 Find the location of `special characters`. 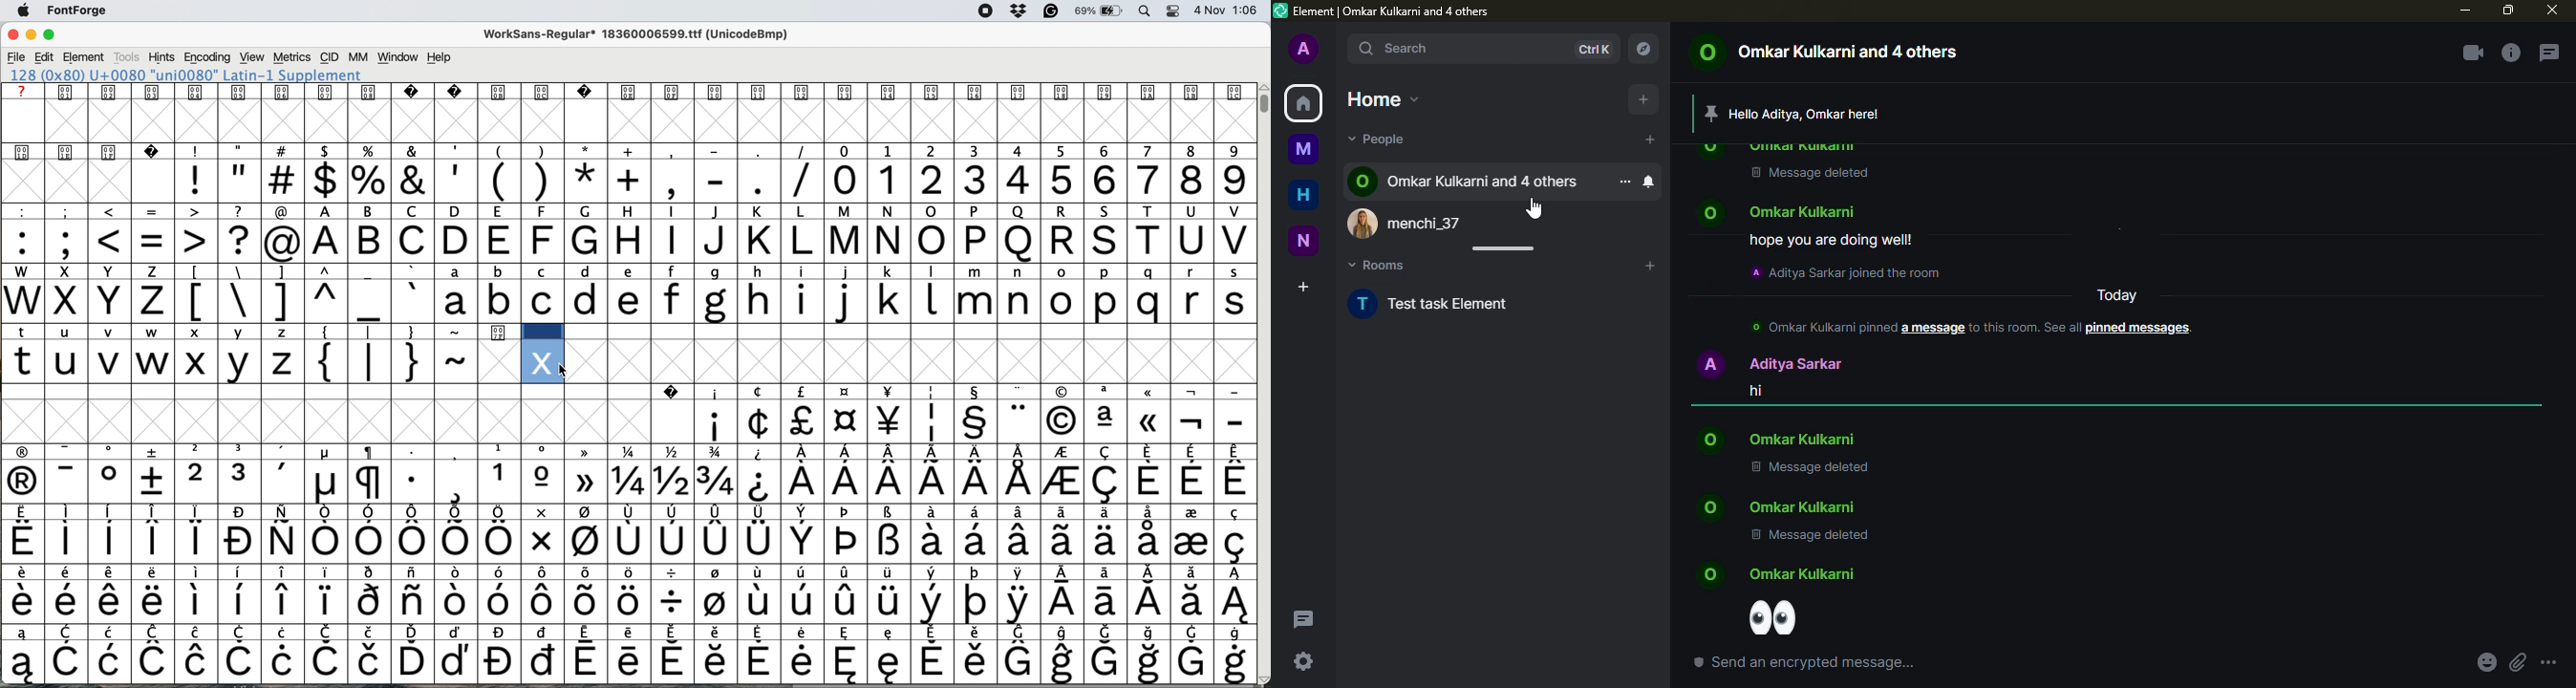

special characters is located at coordinates (498, 181).